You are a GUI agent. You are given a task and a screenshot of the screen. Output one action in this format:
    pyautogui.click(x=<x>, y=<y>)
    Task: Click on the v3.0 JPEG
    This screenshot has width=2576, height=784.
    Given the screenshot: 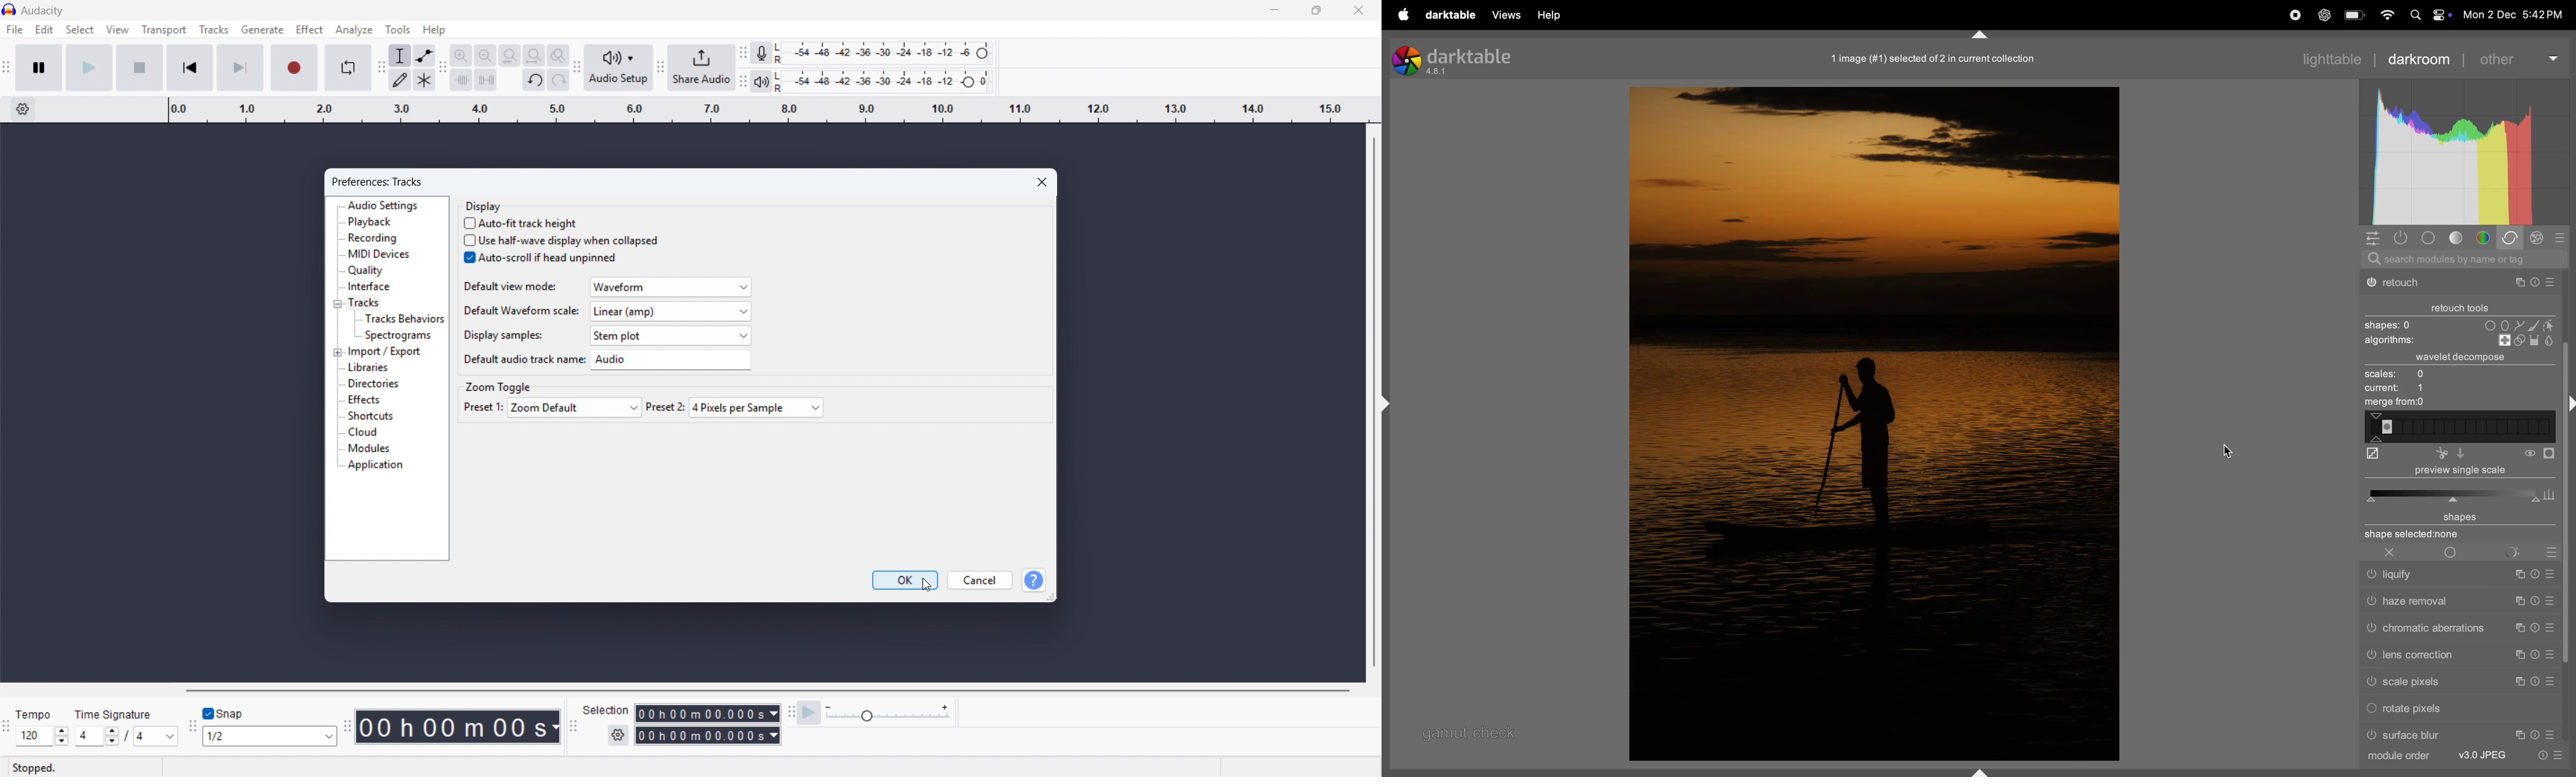 What is the action you would take?
    pyautogui.click(x=2484, y=762)
    